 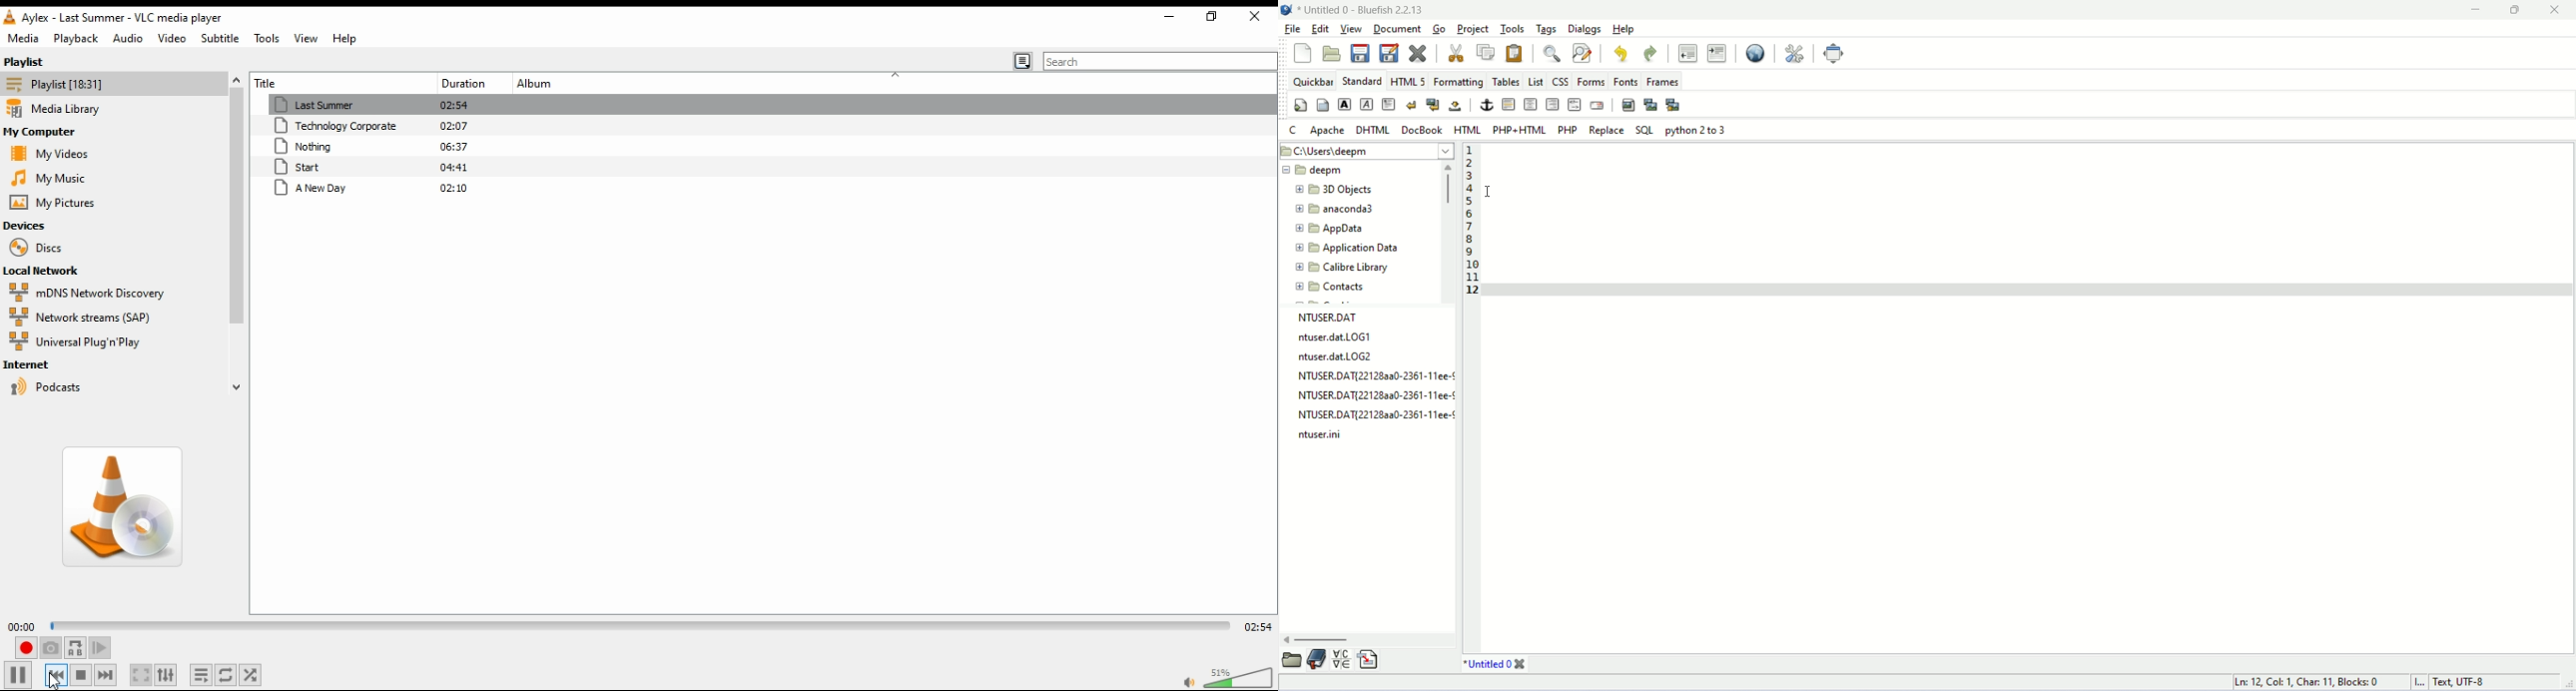 I want to click on scroll bar, so click(x=1450, y=231).